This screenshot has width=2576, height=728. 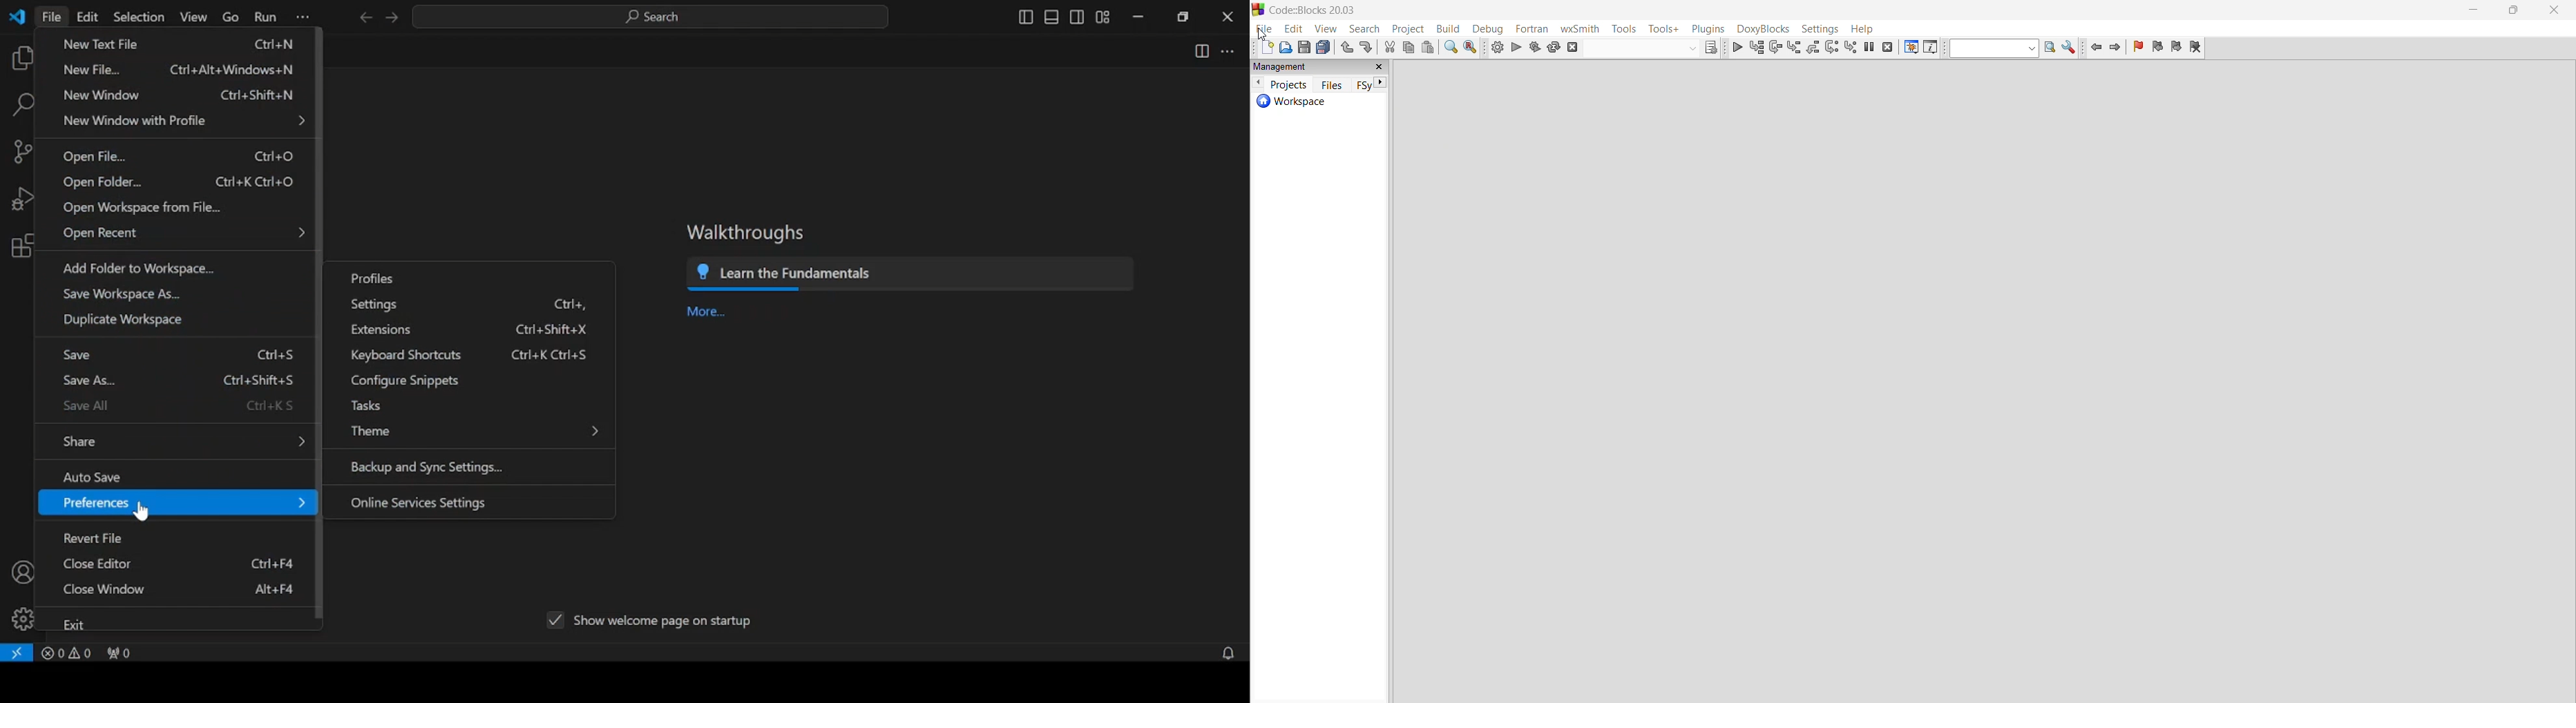 I want to click on debugging windows, so click(x=1909, y=48).